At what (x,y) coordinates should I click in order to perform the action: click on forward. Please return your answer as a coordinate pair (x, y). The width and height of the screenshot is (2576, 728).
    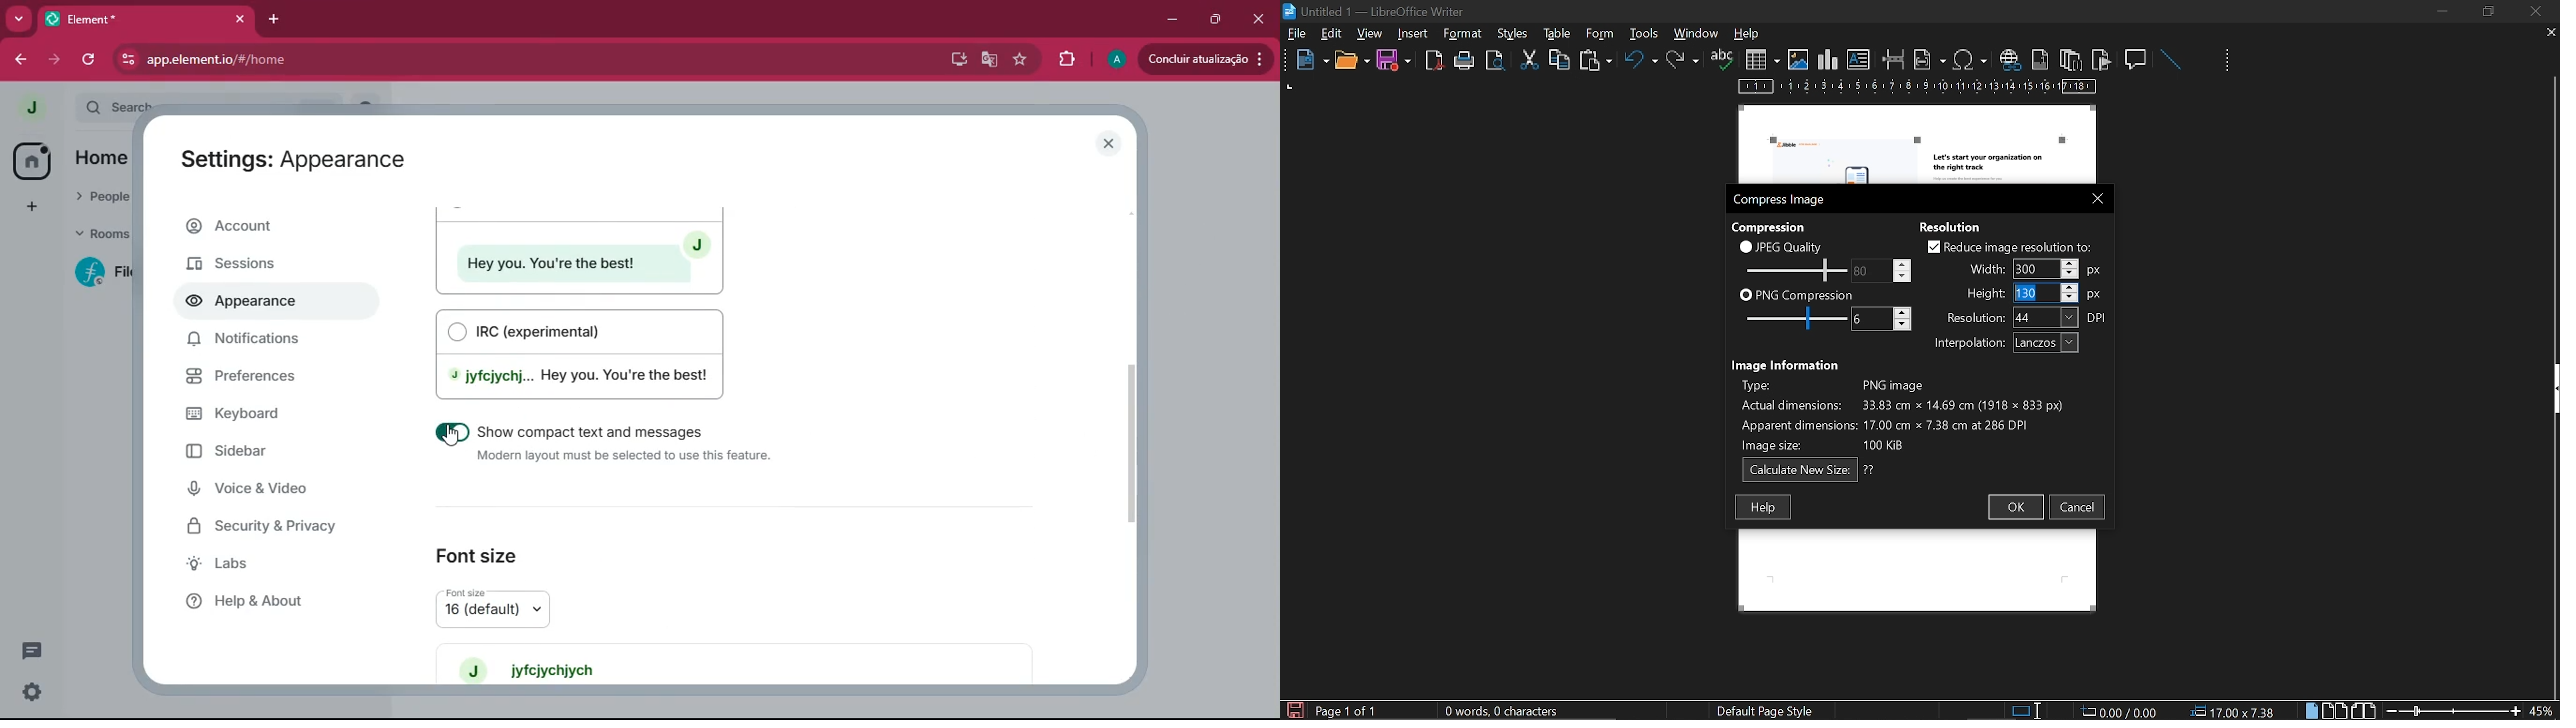
    Looking at the image, I should click on (54, 61).